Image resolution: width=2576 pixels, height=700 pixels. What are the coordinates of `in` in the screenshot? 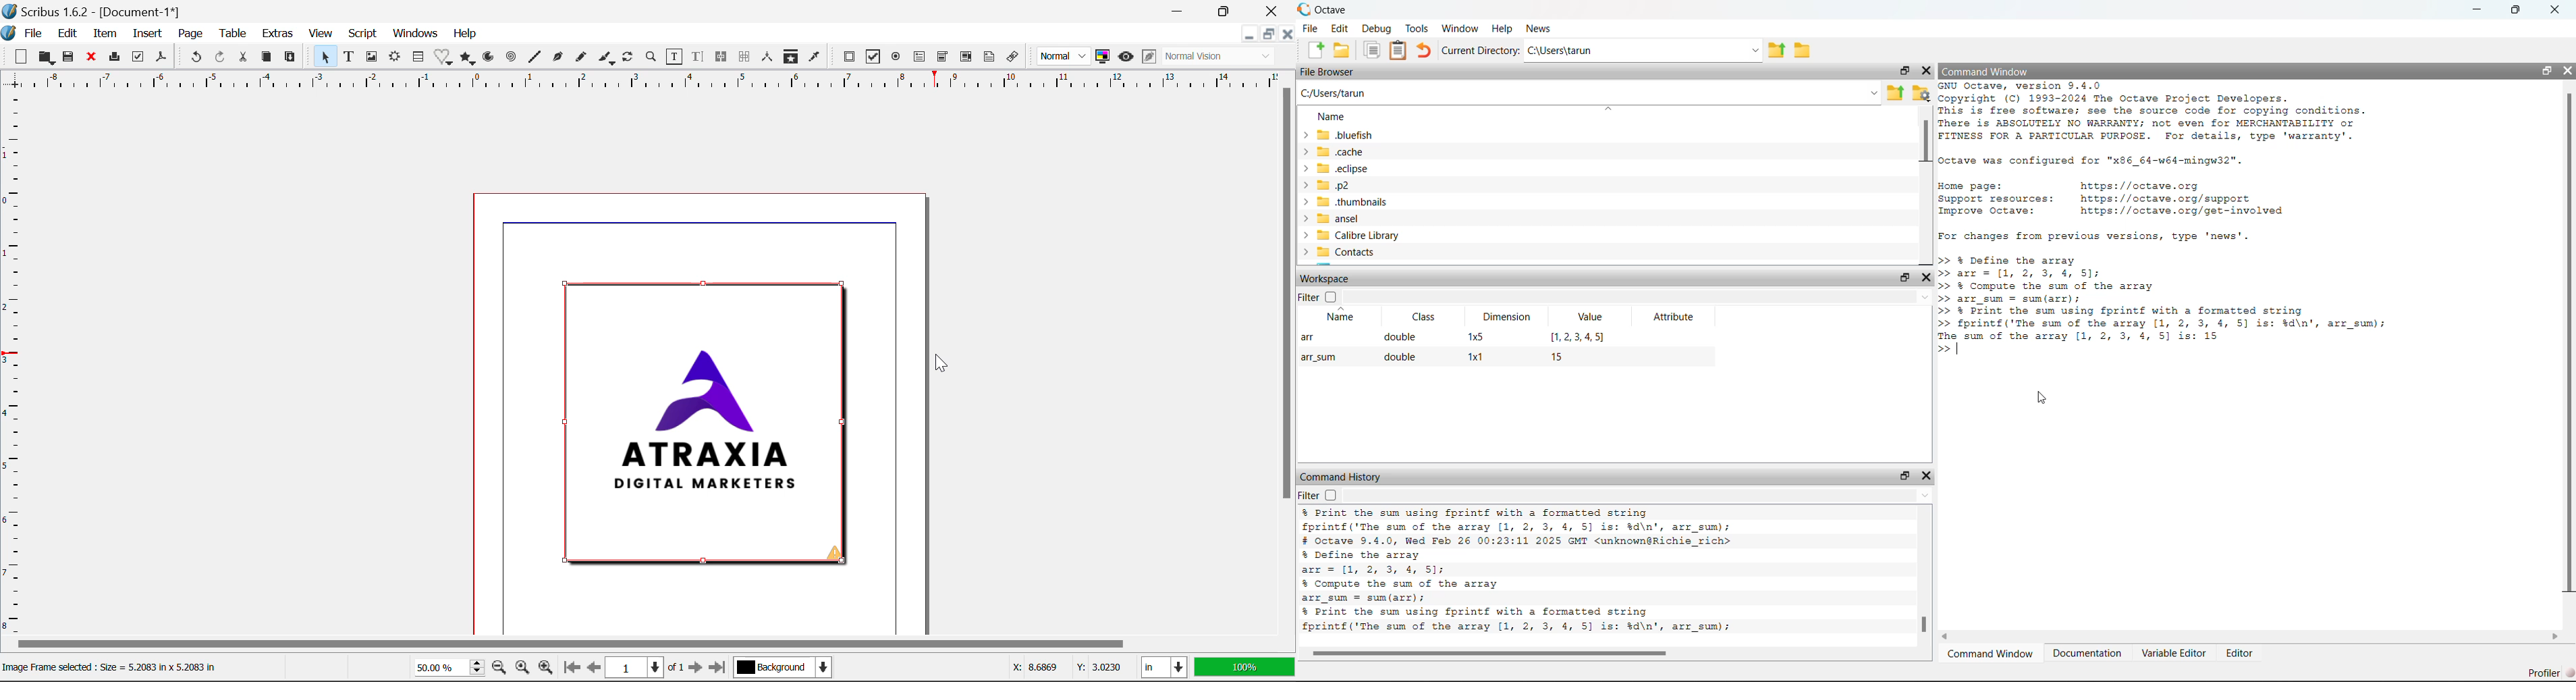 It's located at (1163, 667).